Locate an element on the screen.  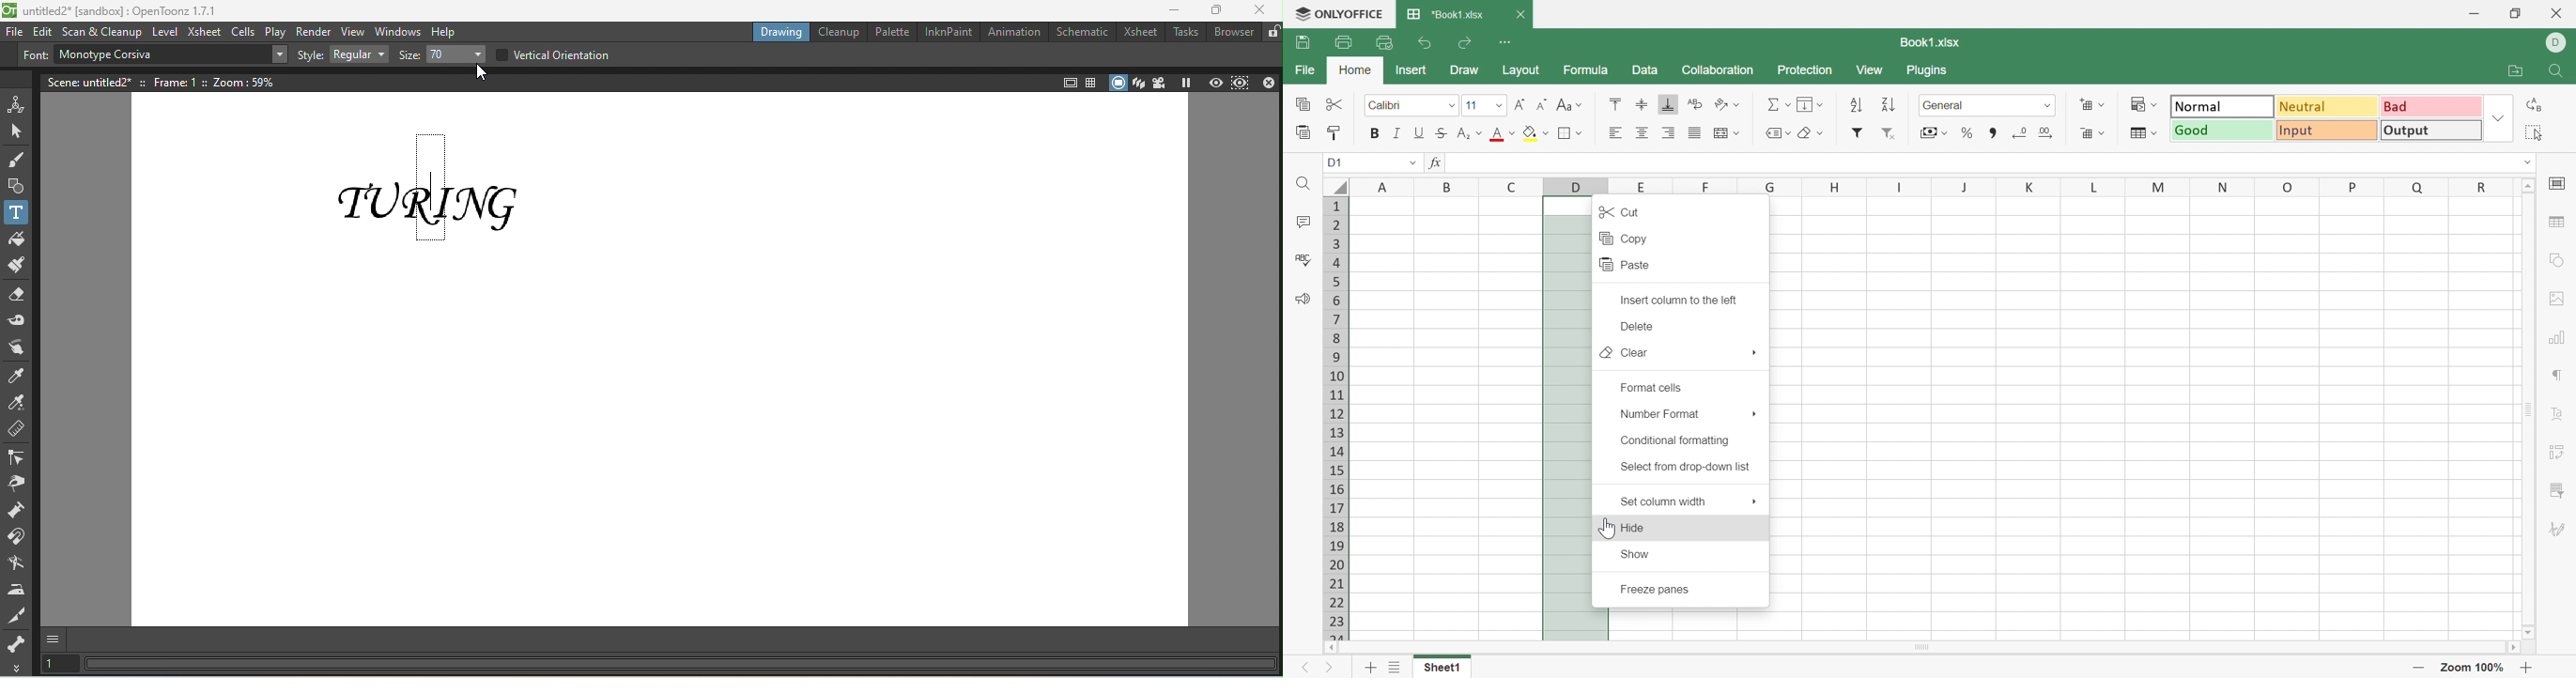
Drop Down is located at coordinates (2103, 105).